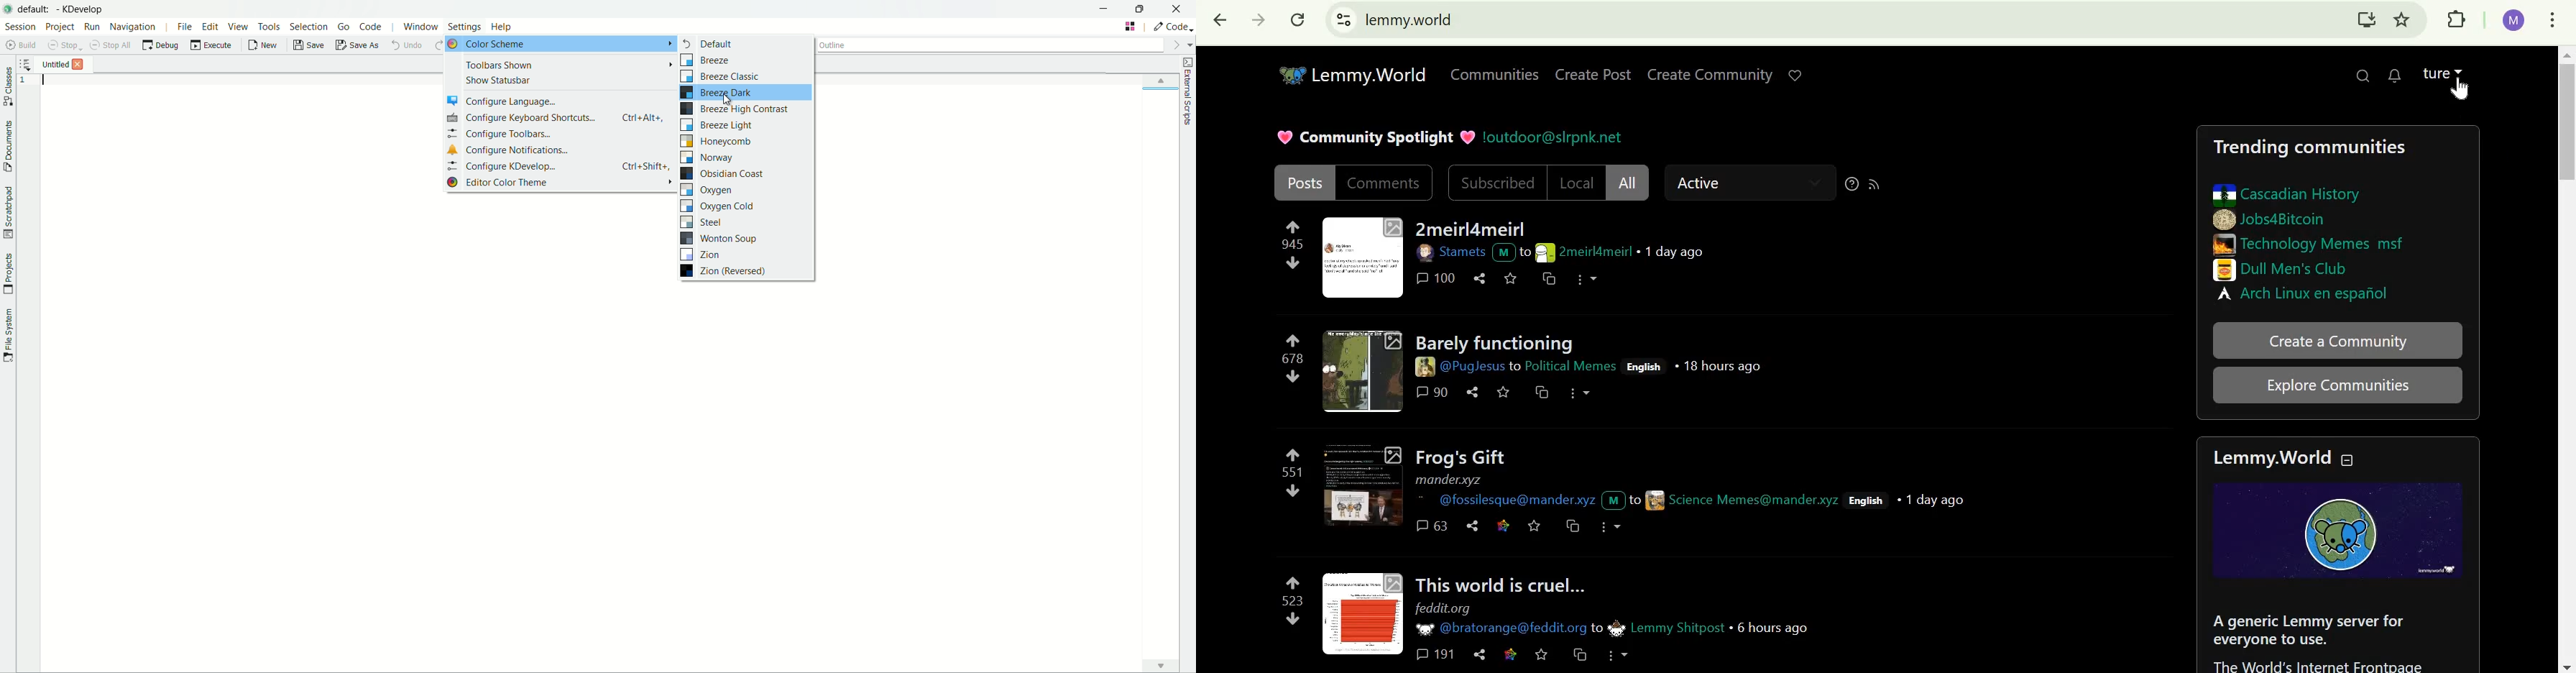 The width and height of the screenshot is (2576, 700). Describe the element at coordinates (561, 183) in the screenshot. I see `editor color theme` at that location.